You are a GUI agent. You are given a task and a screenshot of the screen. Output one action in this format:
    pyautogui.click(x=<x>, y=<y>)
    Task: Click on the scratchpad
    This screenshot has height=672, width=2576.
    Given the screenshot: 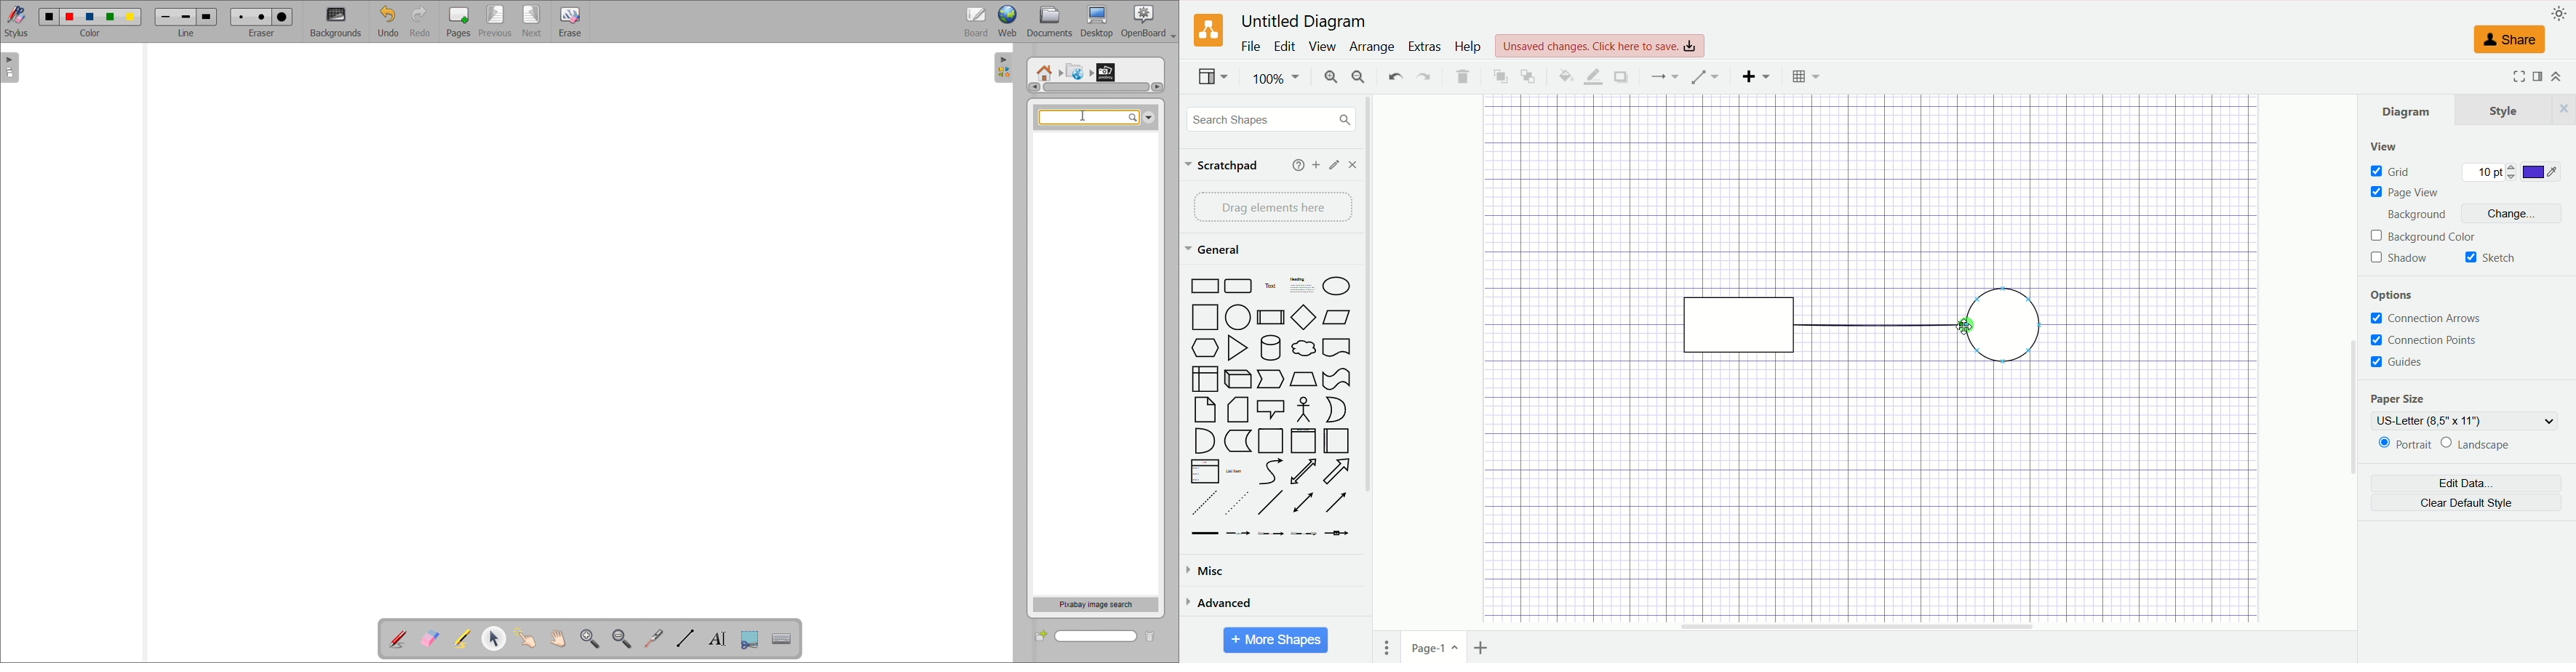 What is the action you would take?
    pyautogui.click(x=1220, y=164)
    